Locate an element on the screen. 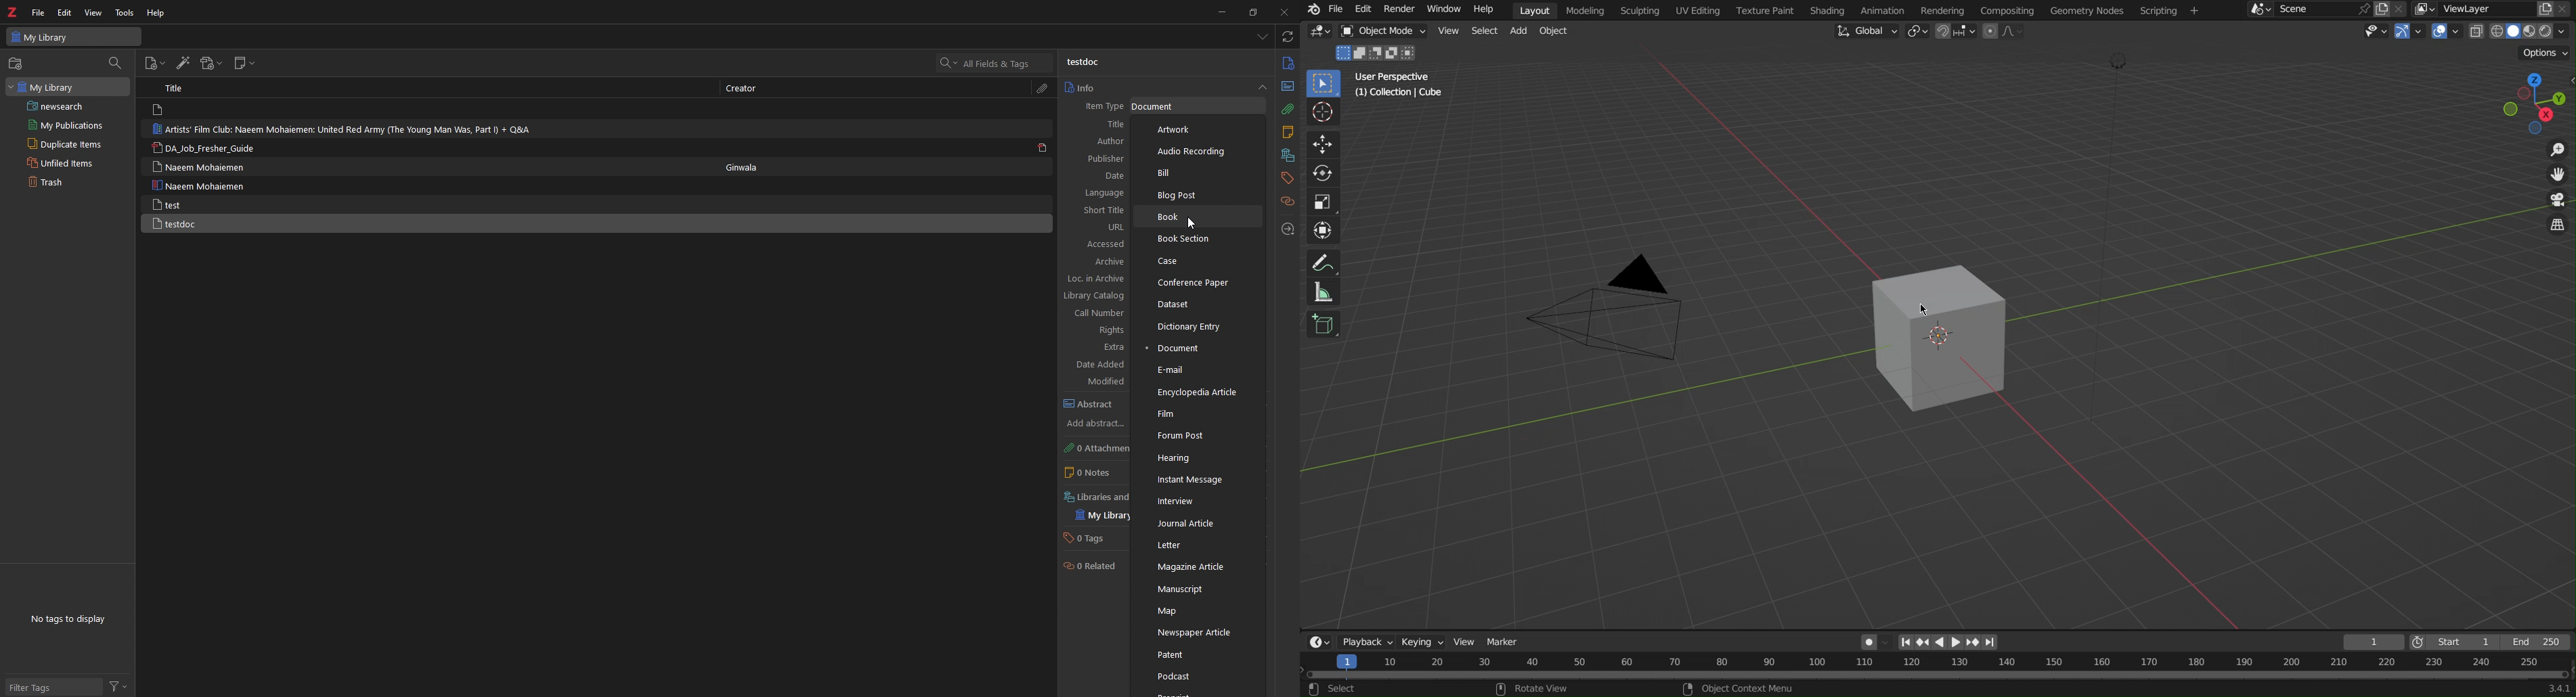 The image size is (2576, 700). test is located at coordinates (198, 204).